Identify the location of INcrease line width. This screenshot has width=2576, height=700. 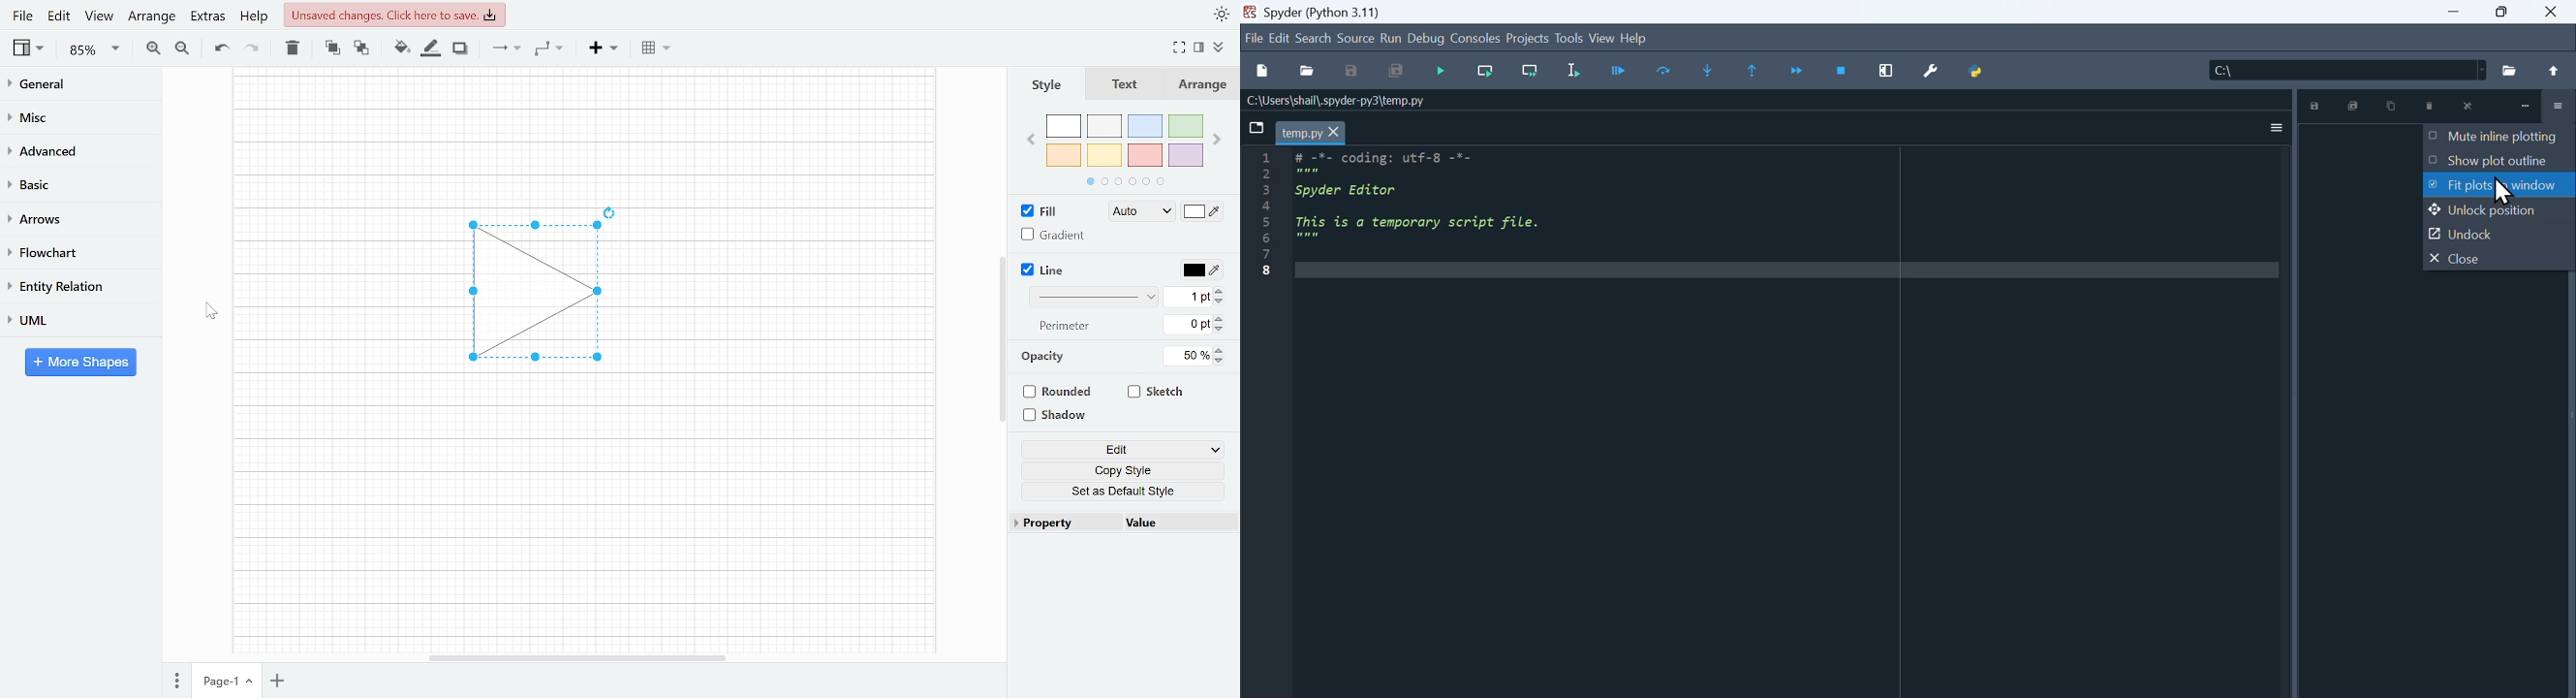
(1222, 288).